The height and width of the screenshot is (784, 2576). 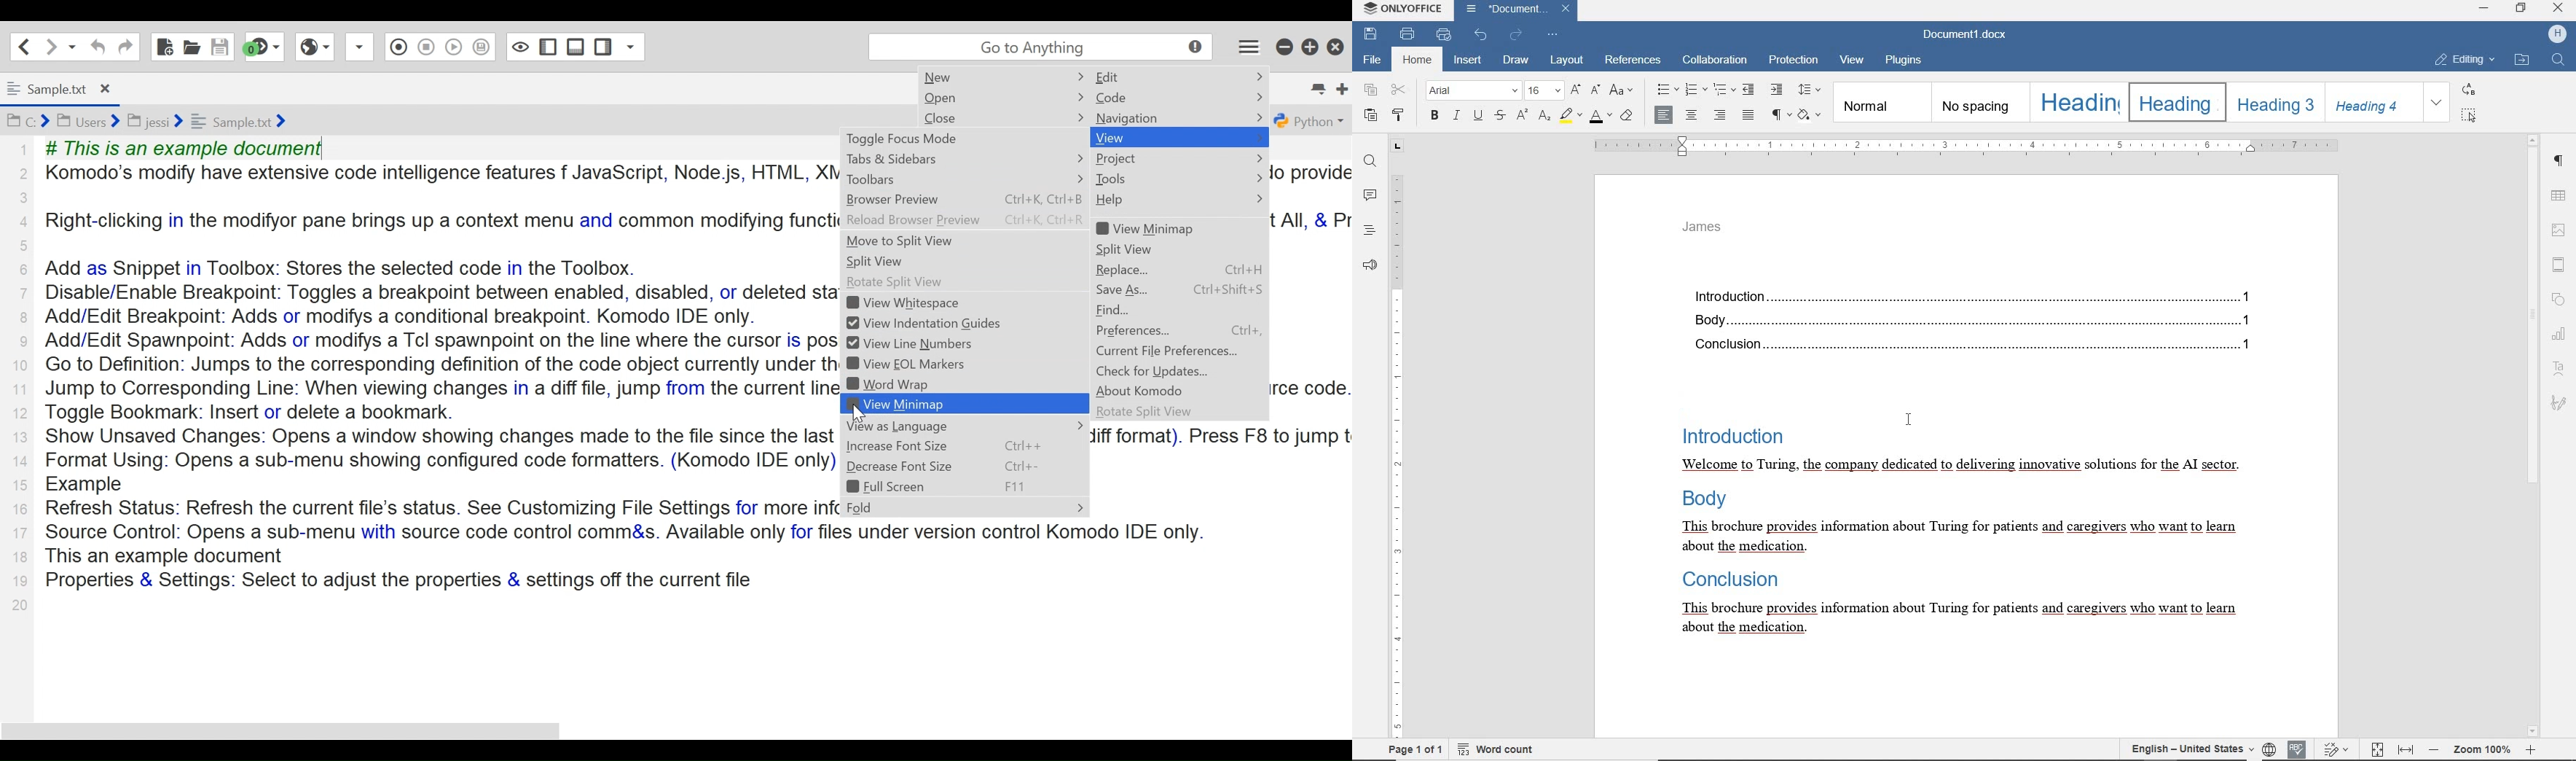 What do you see at coordinates (1371, 90) in the screenshot?
I see `copy` at bounding box center [1371, 90].